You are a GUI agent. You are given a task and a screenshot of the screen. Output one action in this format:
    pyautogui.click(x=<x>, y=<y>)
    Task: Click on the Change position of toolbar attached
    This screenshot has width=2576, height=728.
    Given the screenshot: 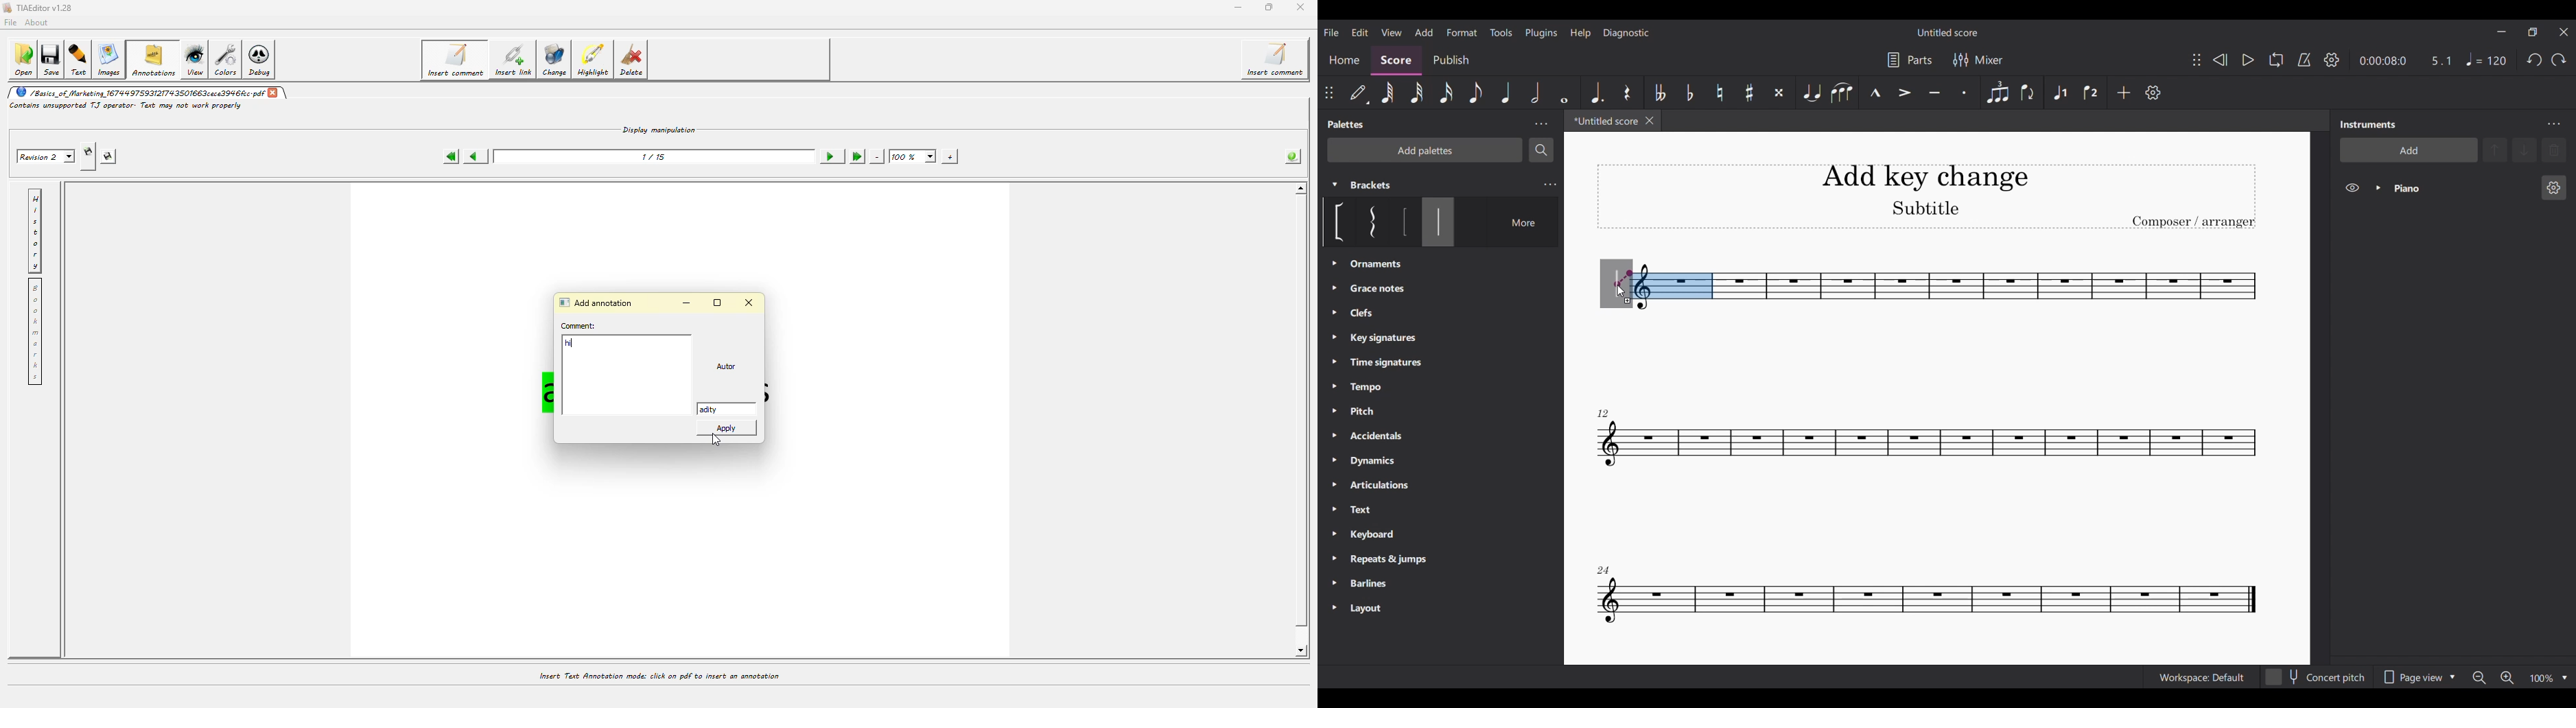 What is the action you would take?
    pyautogui.click(x=2197, y=60)
    